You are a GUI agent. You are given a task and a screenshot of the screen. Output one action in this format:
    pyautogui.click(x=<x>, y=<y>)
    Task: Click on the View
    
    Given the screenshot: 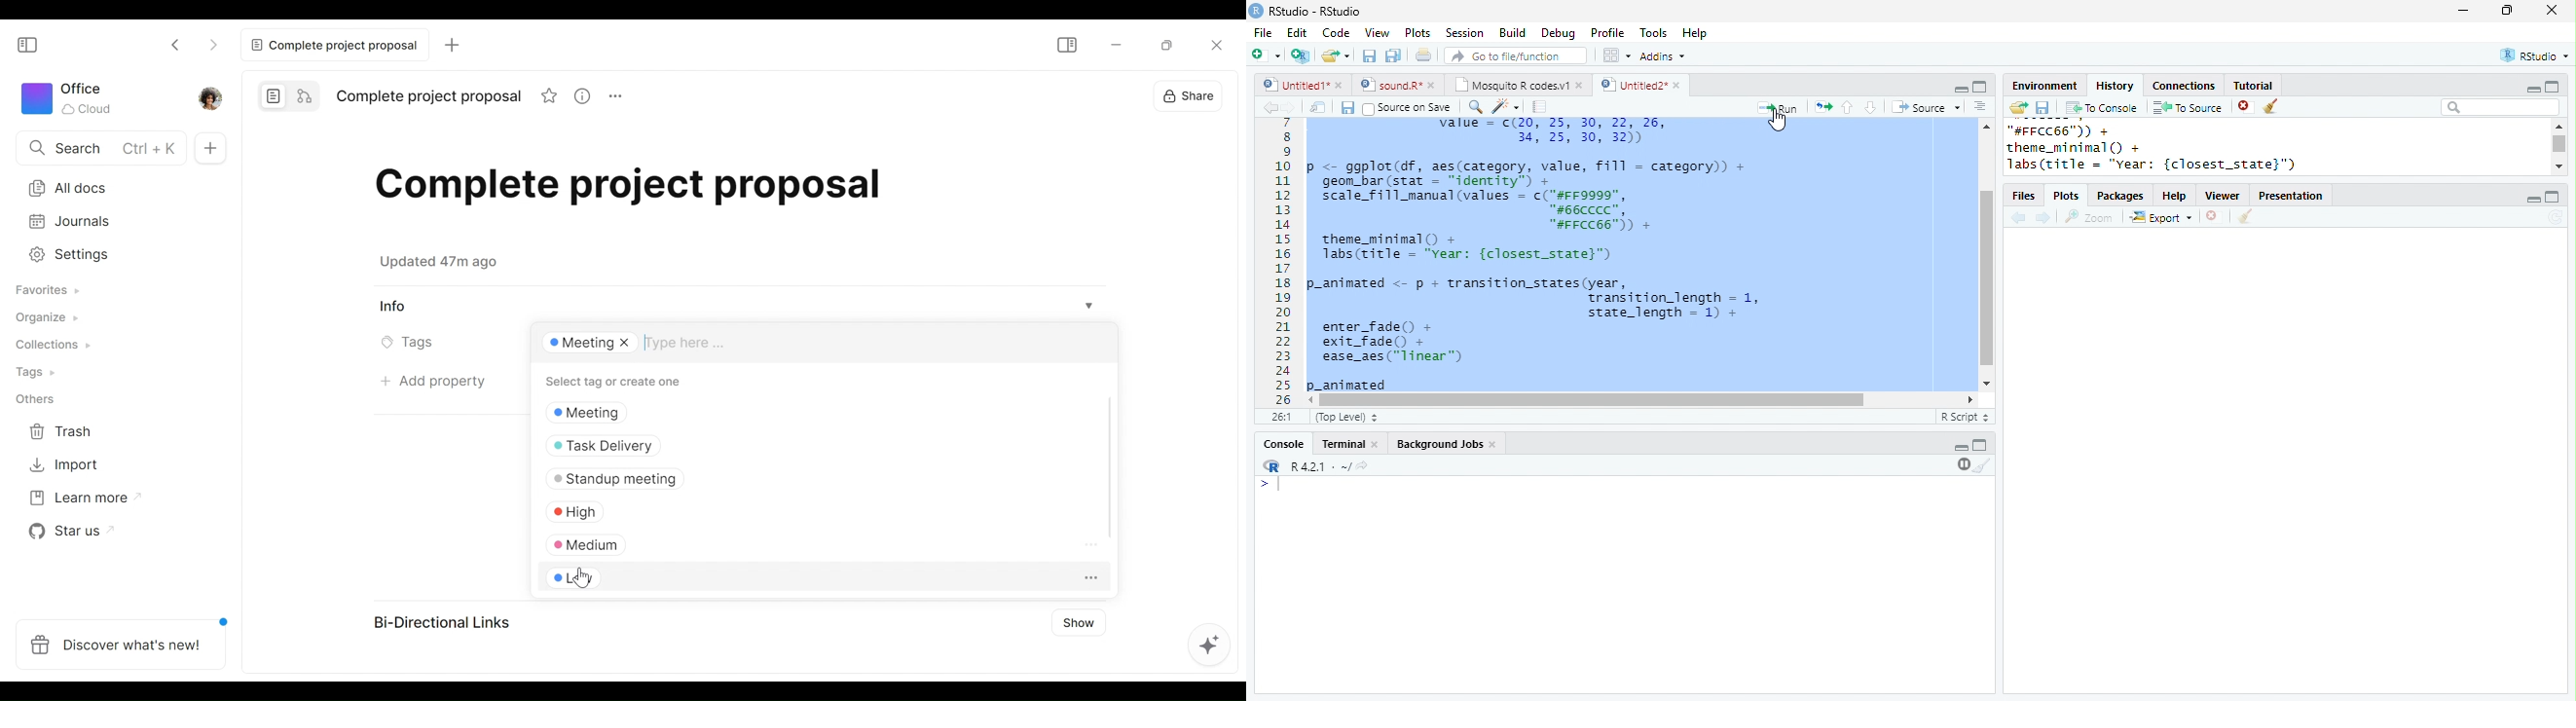 What is the action you would take?
    pyautogui.click(x=1378, y=32)
    